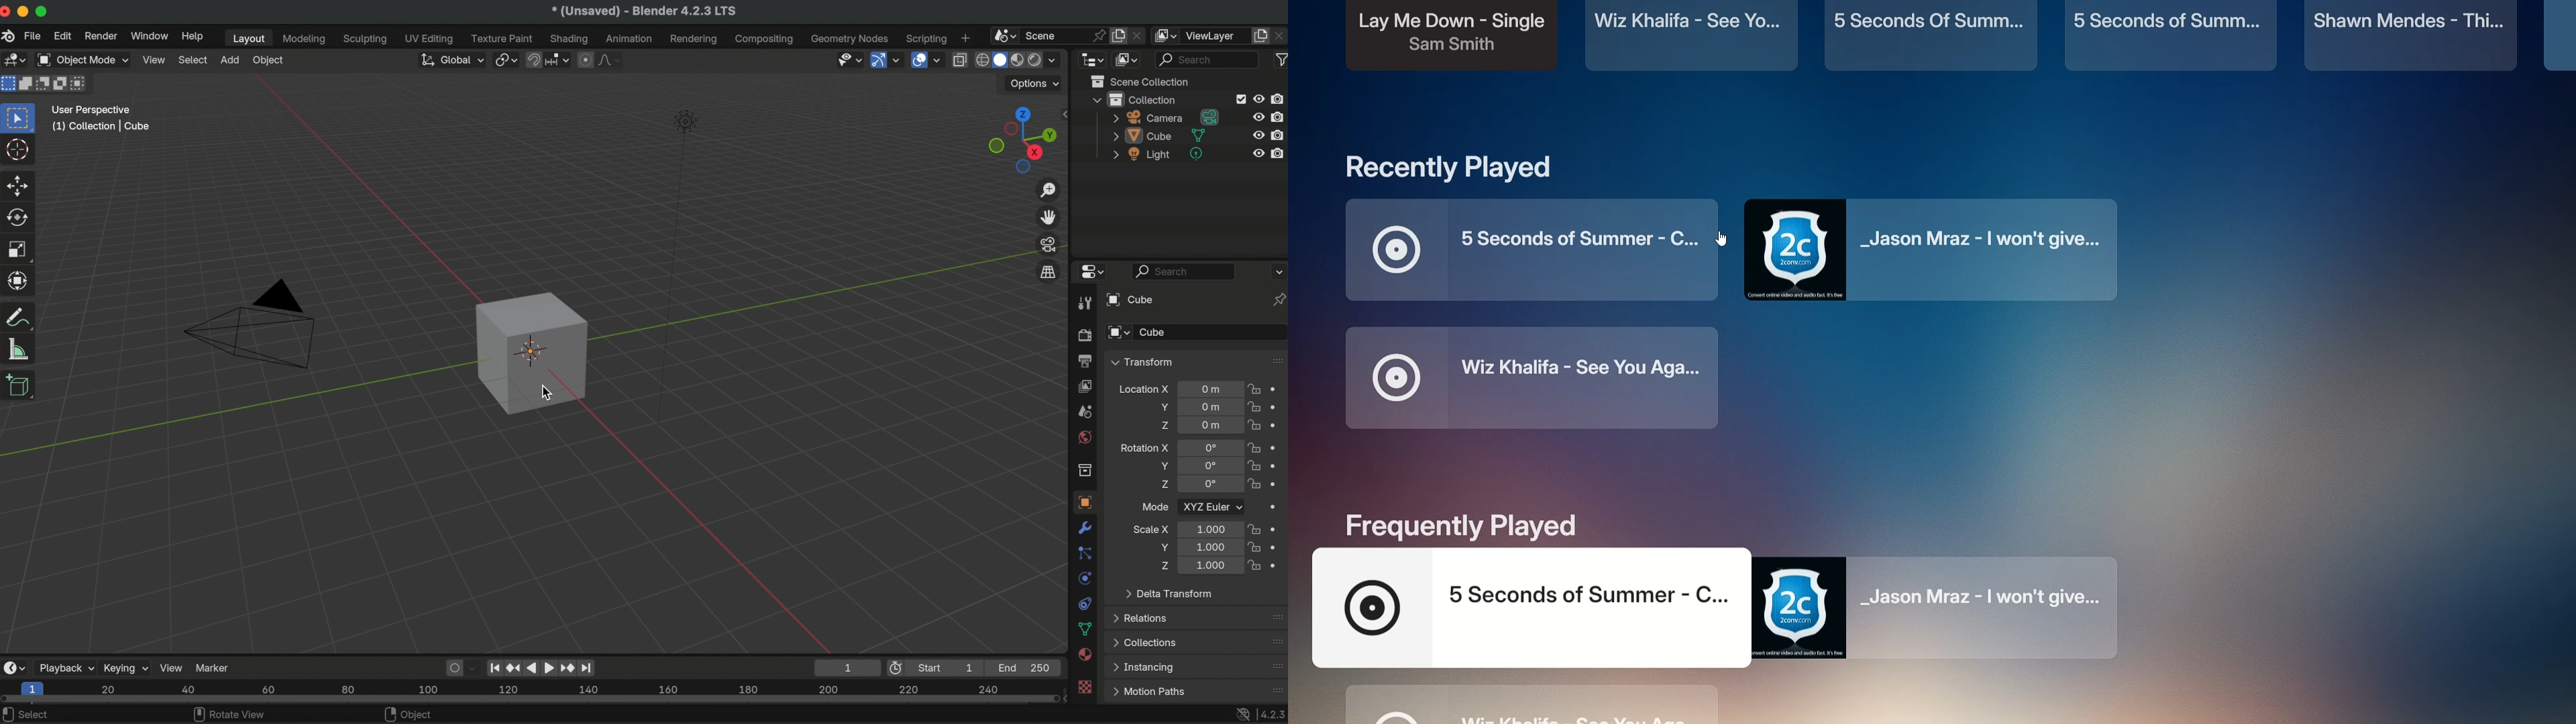 This screenshot has height=728, width=2576. What do you see at coordinates (1083, 361) in the screenshot?
I see `output` at bounding box center [1083, 361].